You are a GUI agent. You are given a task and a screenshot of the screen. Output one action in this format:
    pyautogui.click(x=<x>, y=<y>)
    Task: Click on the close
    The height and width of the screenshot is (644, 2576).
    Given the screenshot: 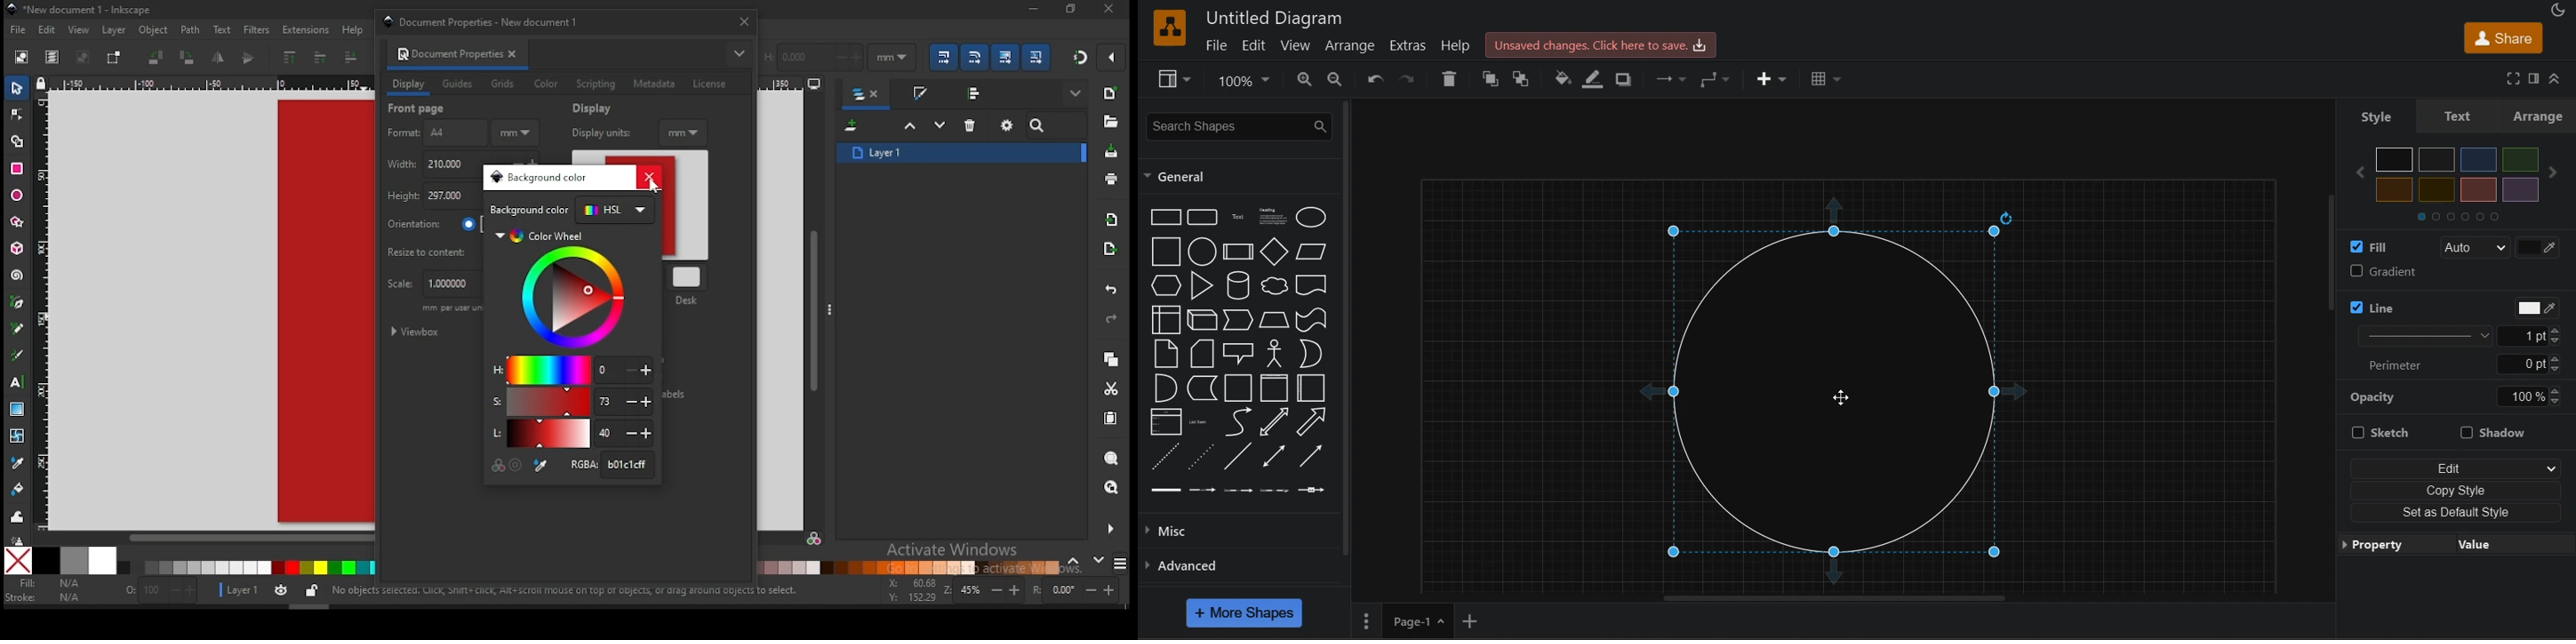 What is the action you would take?
    pyautogui.click(x=516, y=54)
    